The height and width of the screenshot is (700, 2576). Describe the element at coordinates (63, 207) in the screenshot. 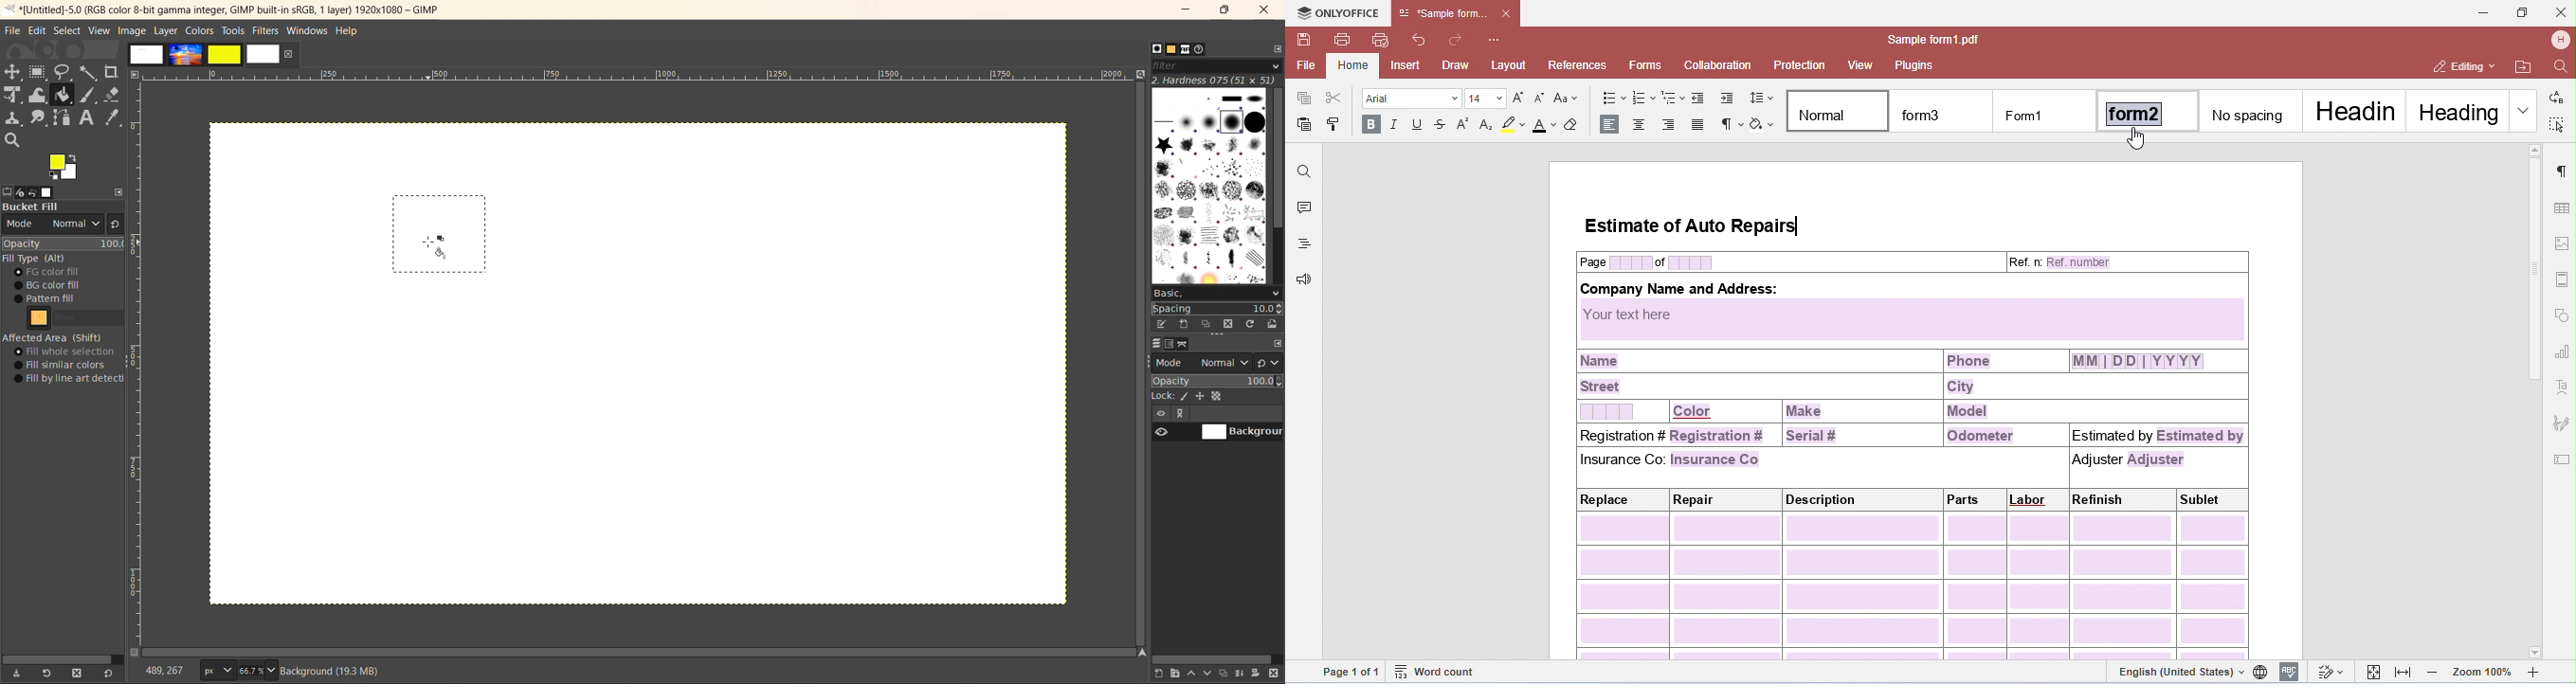

I see `bucket fill` at that location.